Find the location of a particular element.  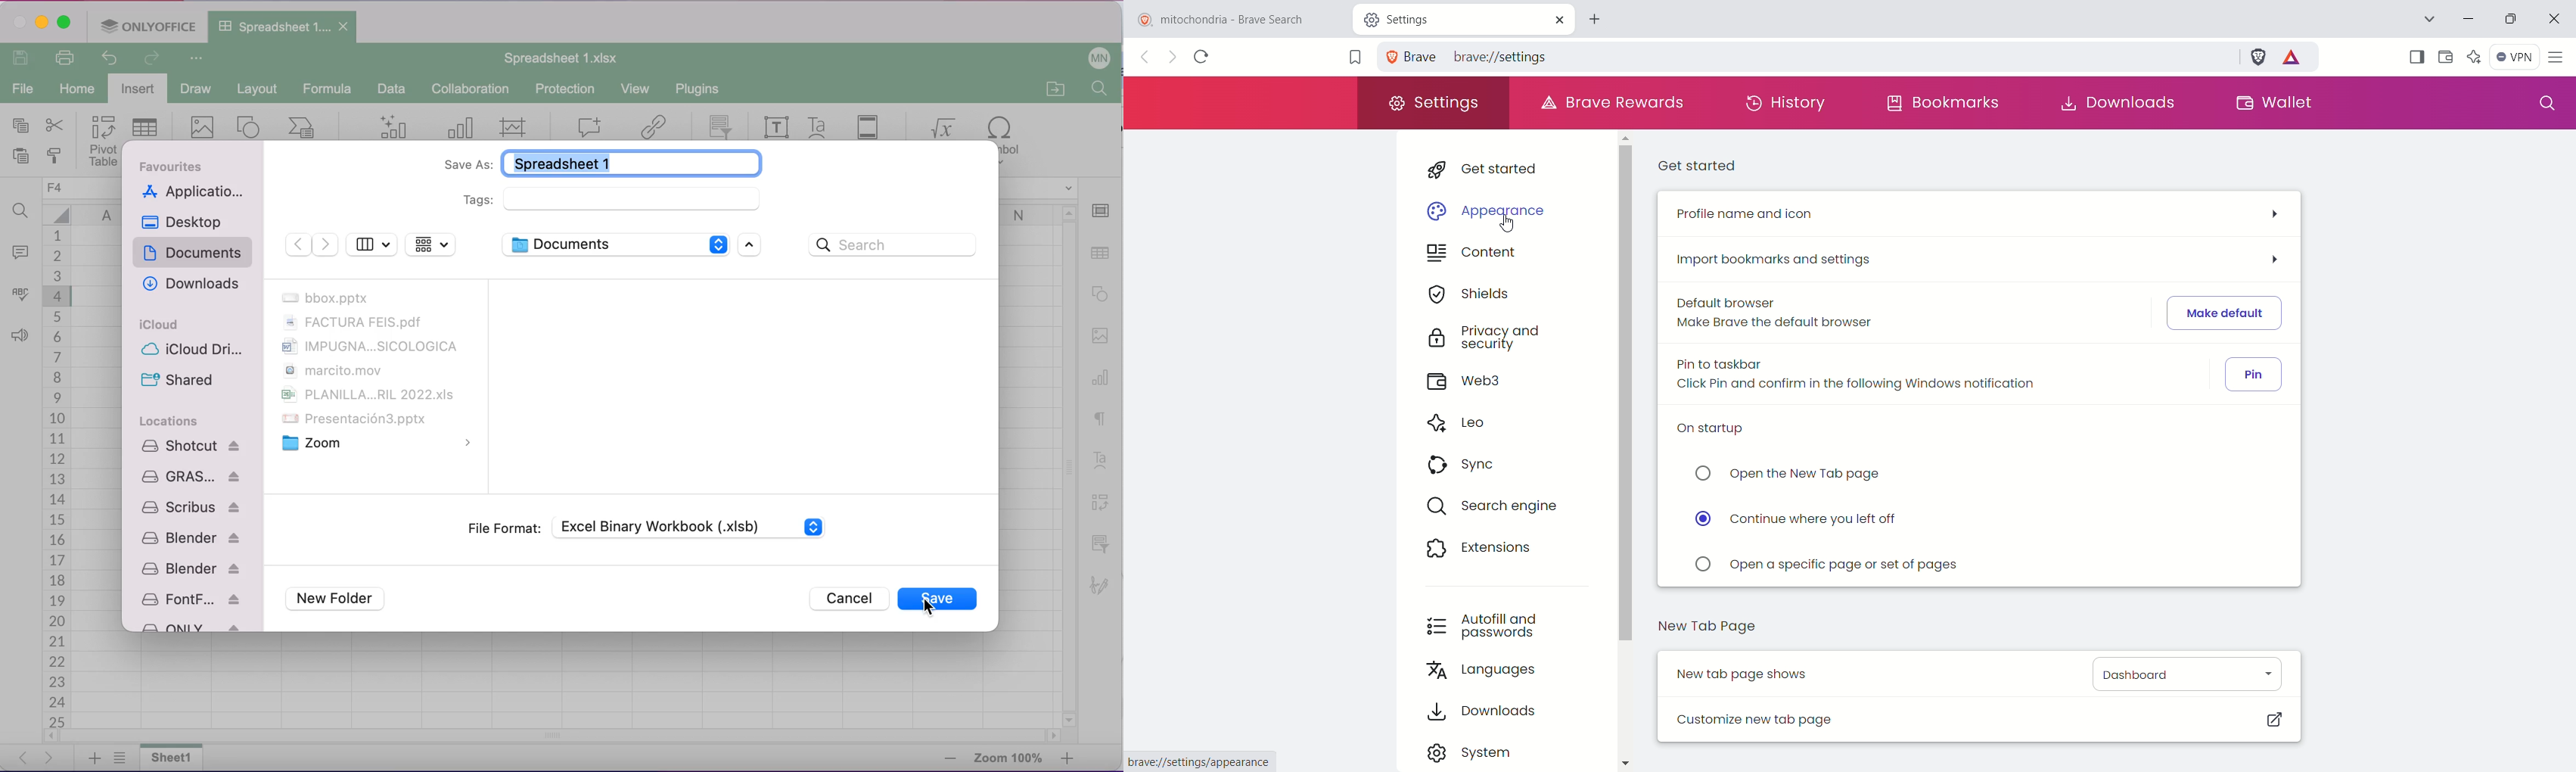

search tab is located at coordinates (2427, 18).